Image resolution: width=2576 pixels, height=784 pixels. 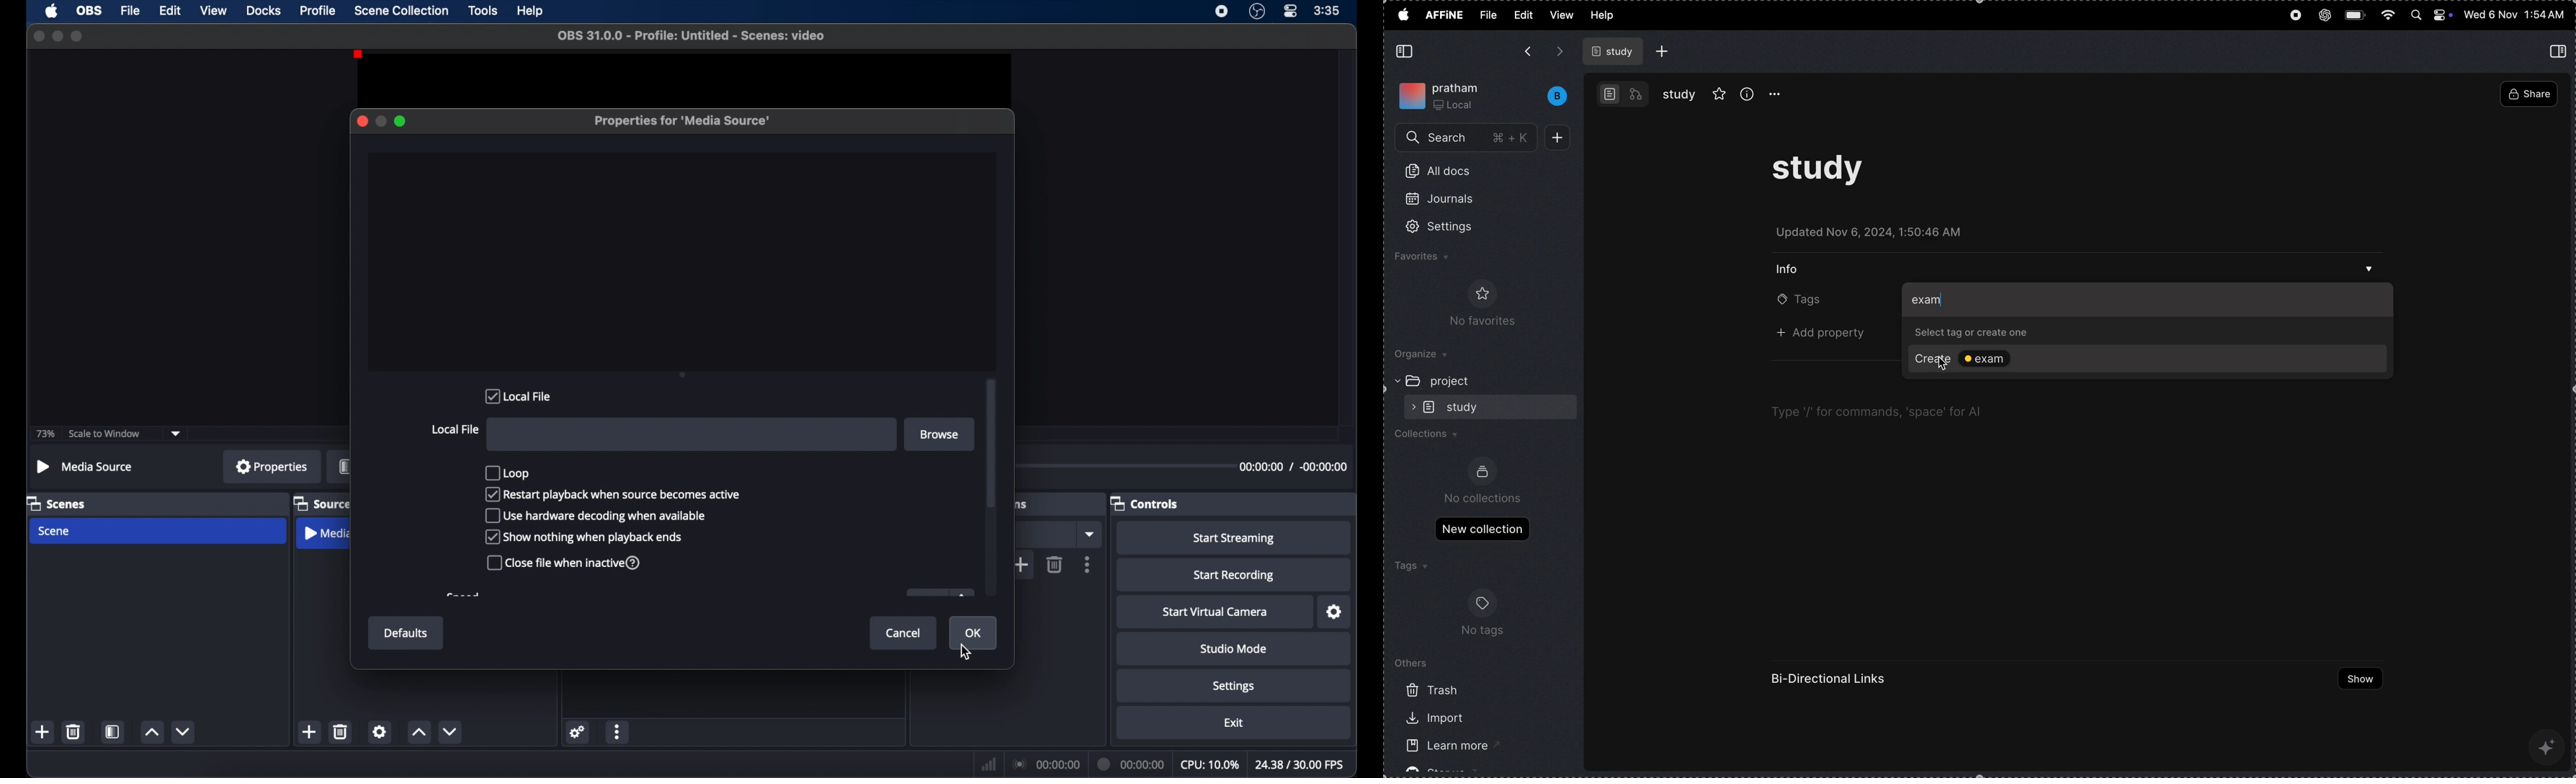 I want to click on settings, so click(x=1334, y=612).